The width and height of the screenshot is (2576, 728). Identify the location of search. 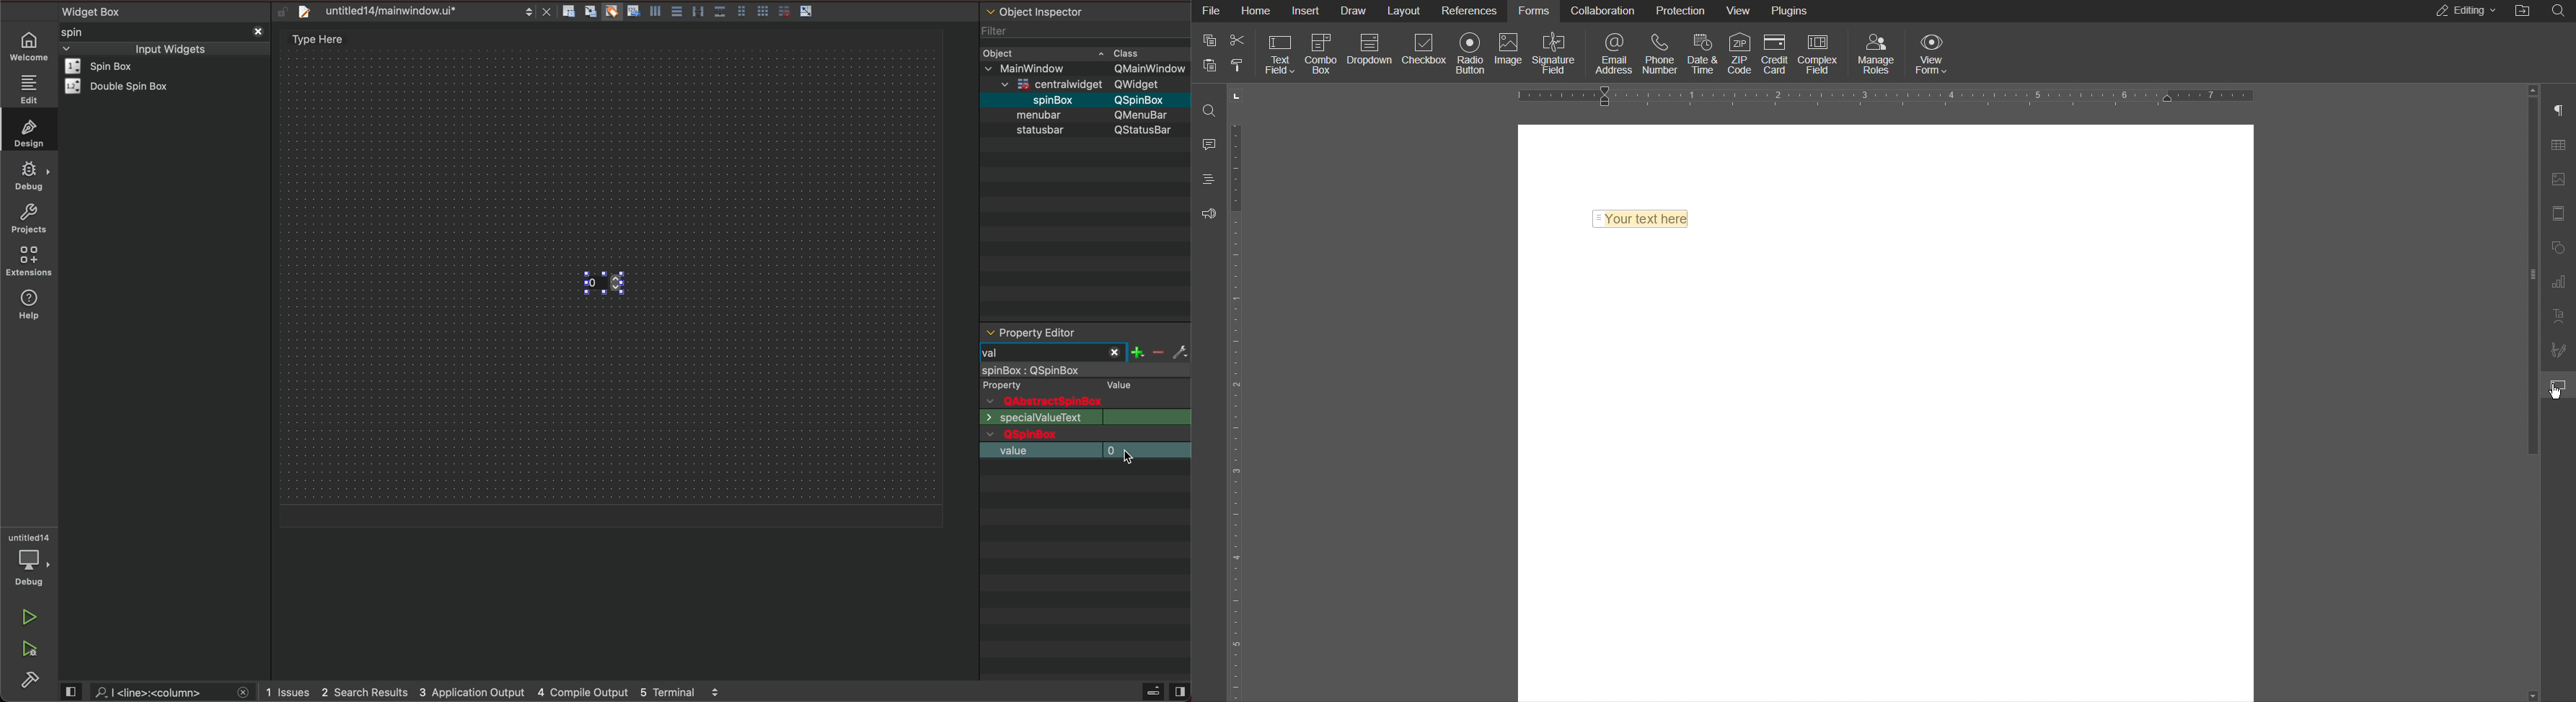
(160, 692).